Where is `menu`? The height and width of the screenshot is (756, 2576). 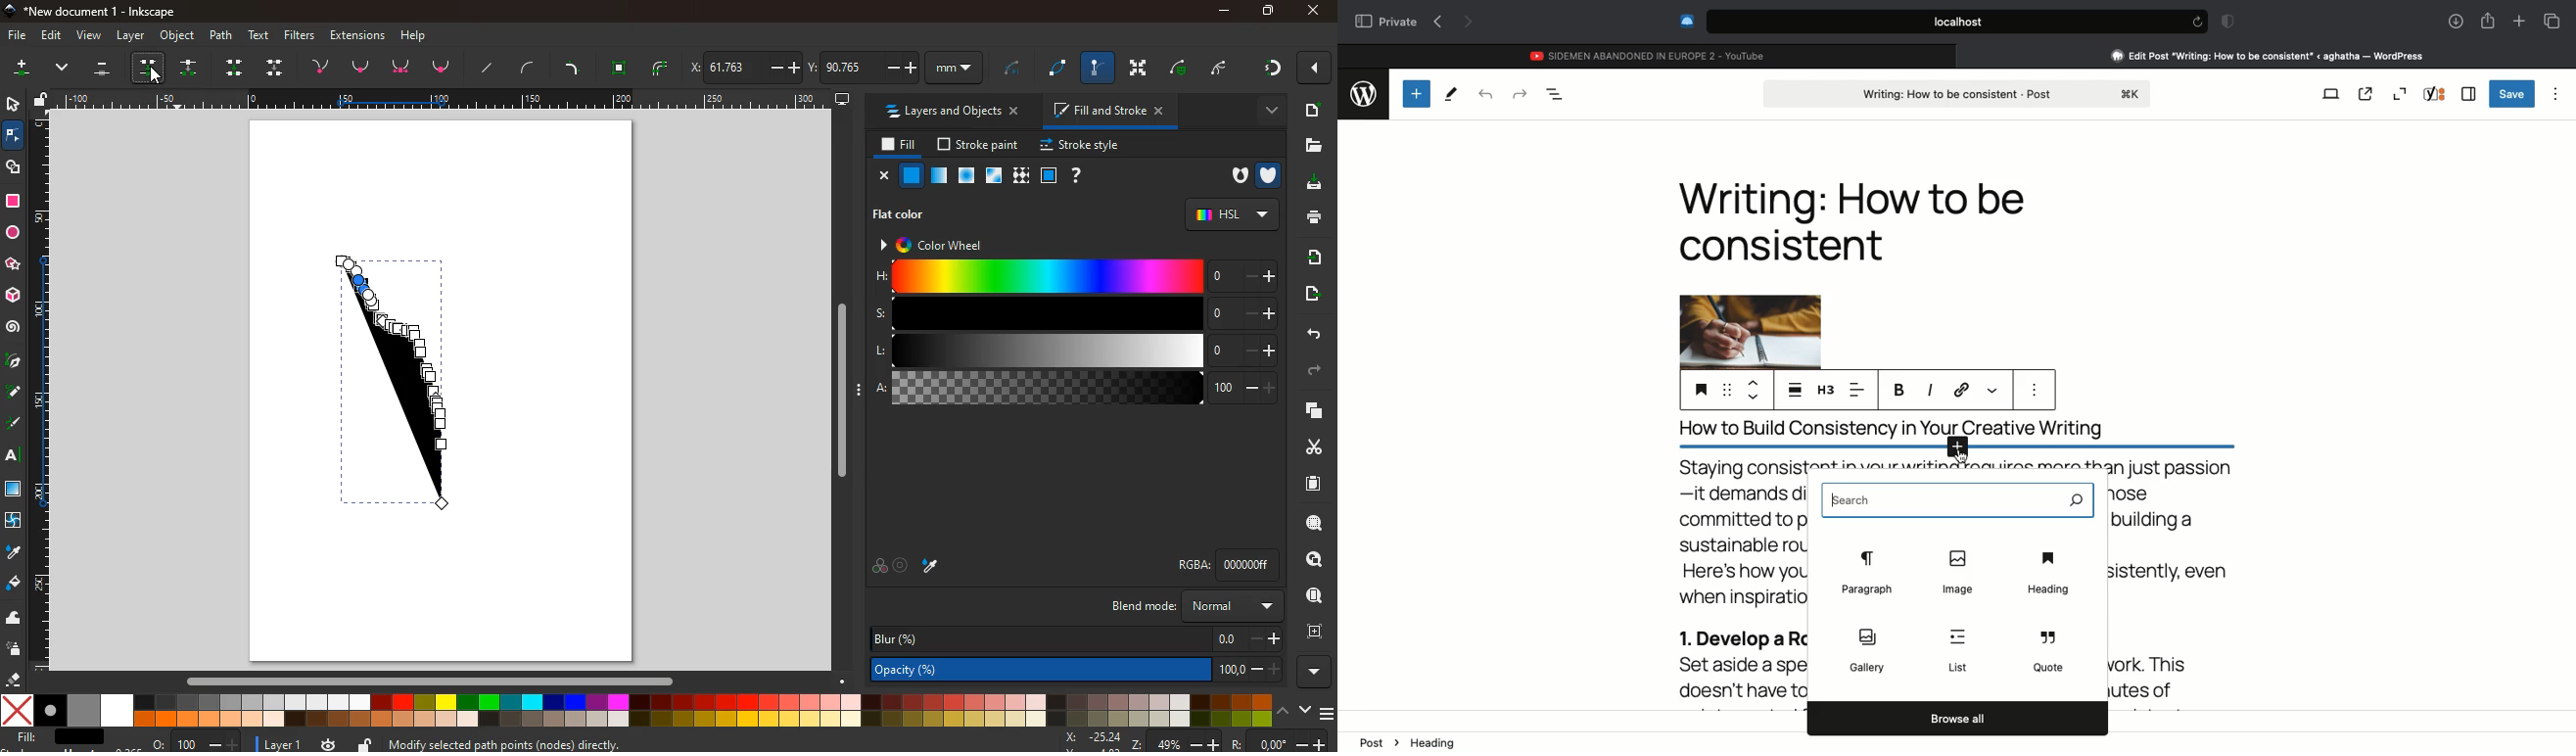
menu is located at coordinates (1329, 711).